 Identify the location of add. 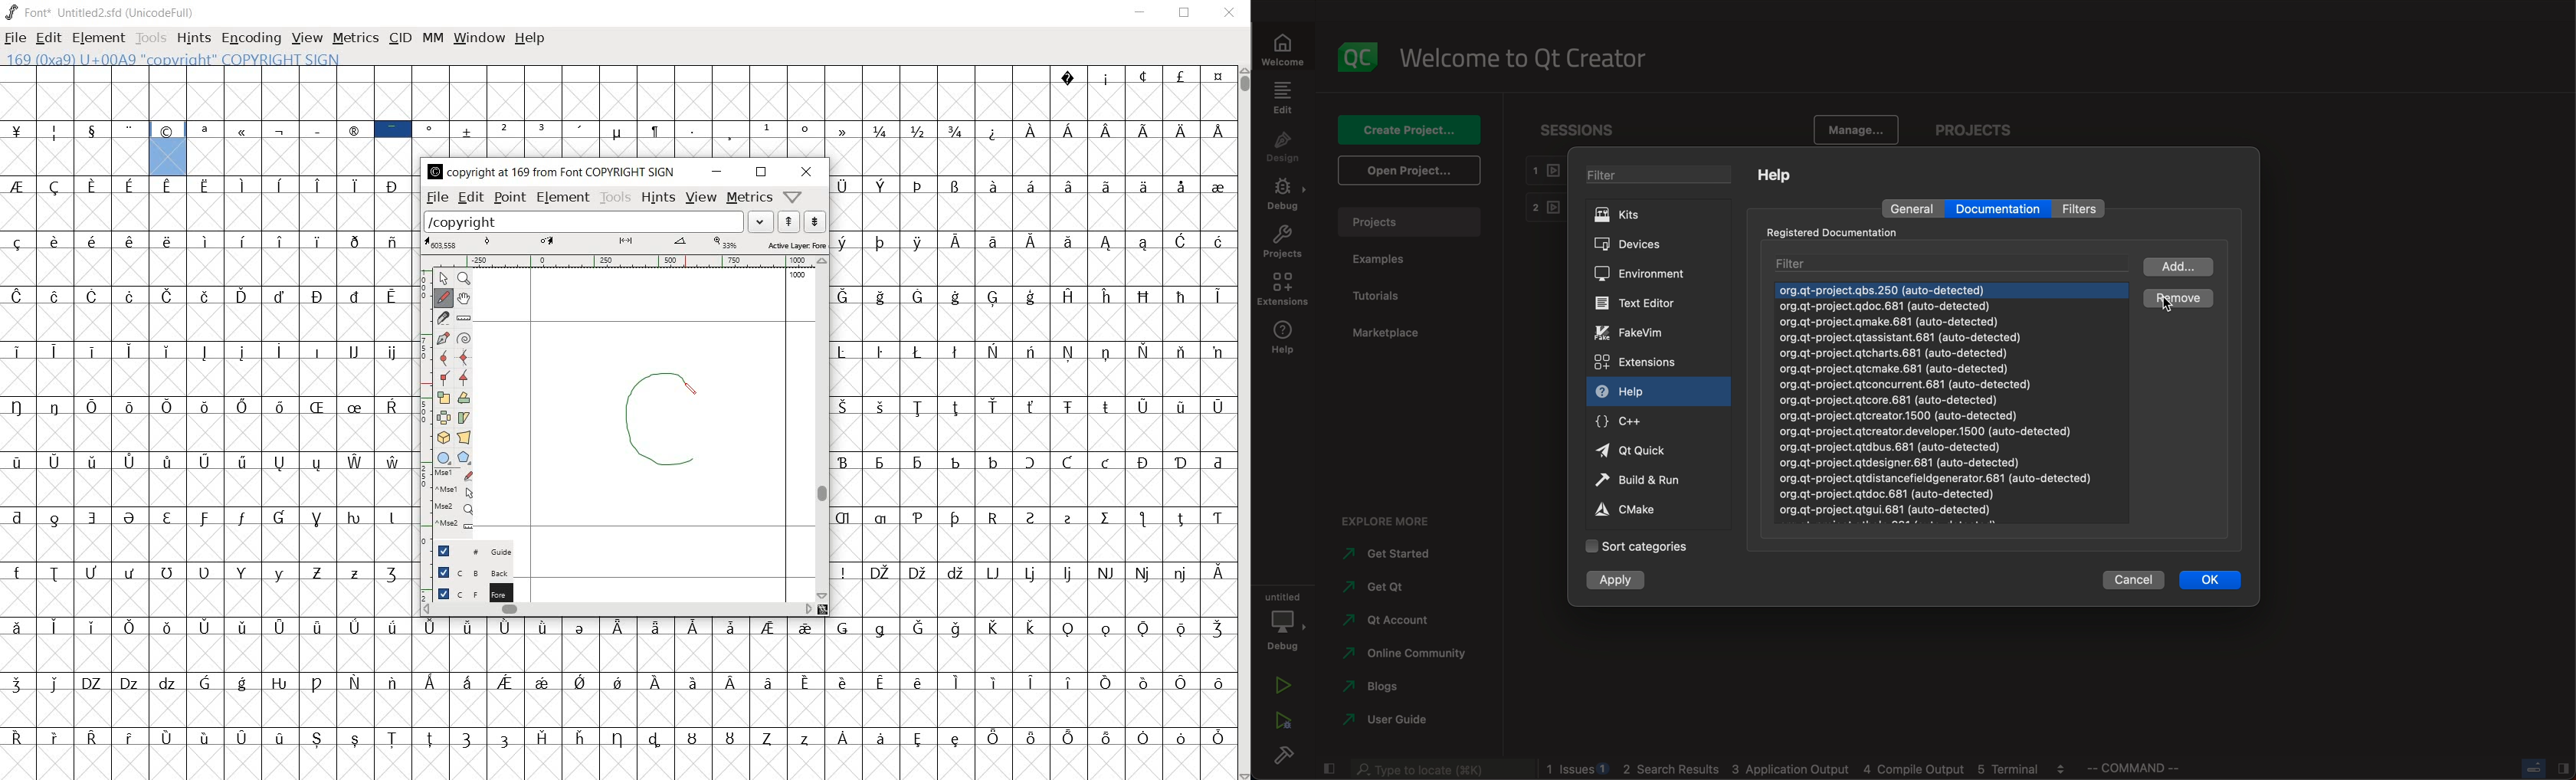
(2178, 266).